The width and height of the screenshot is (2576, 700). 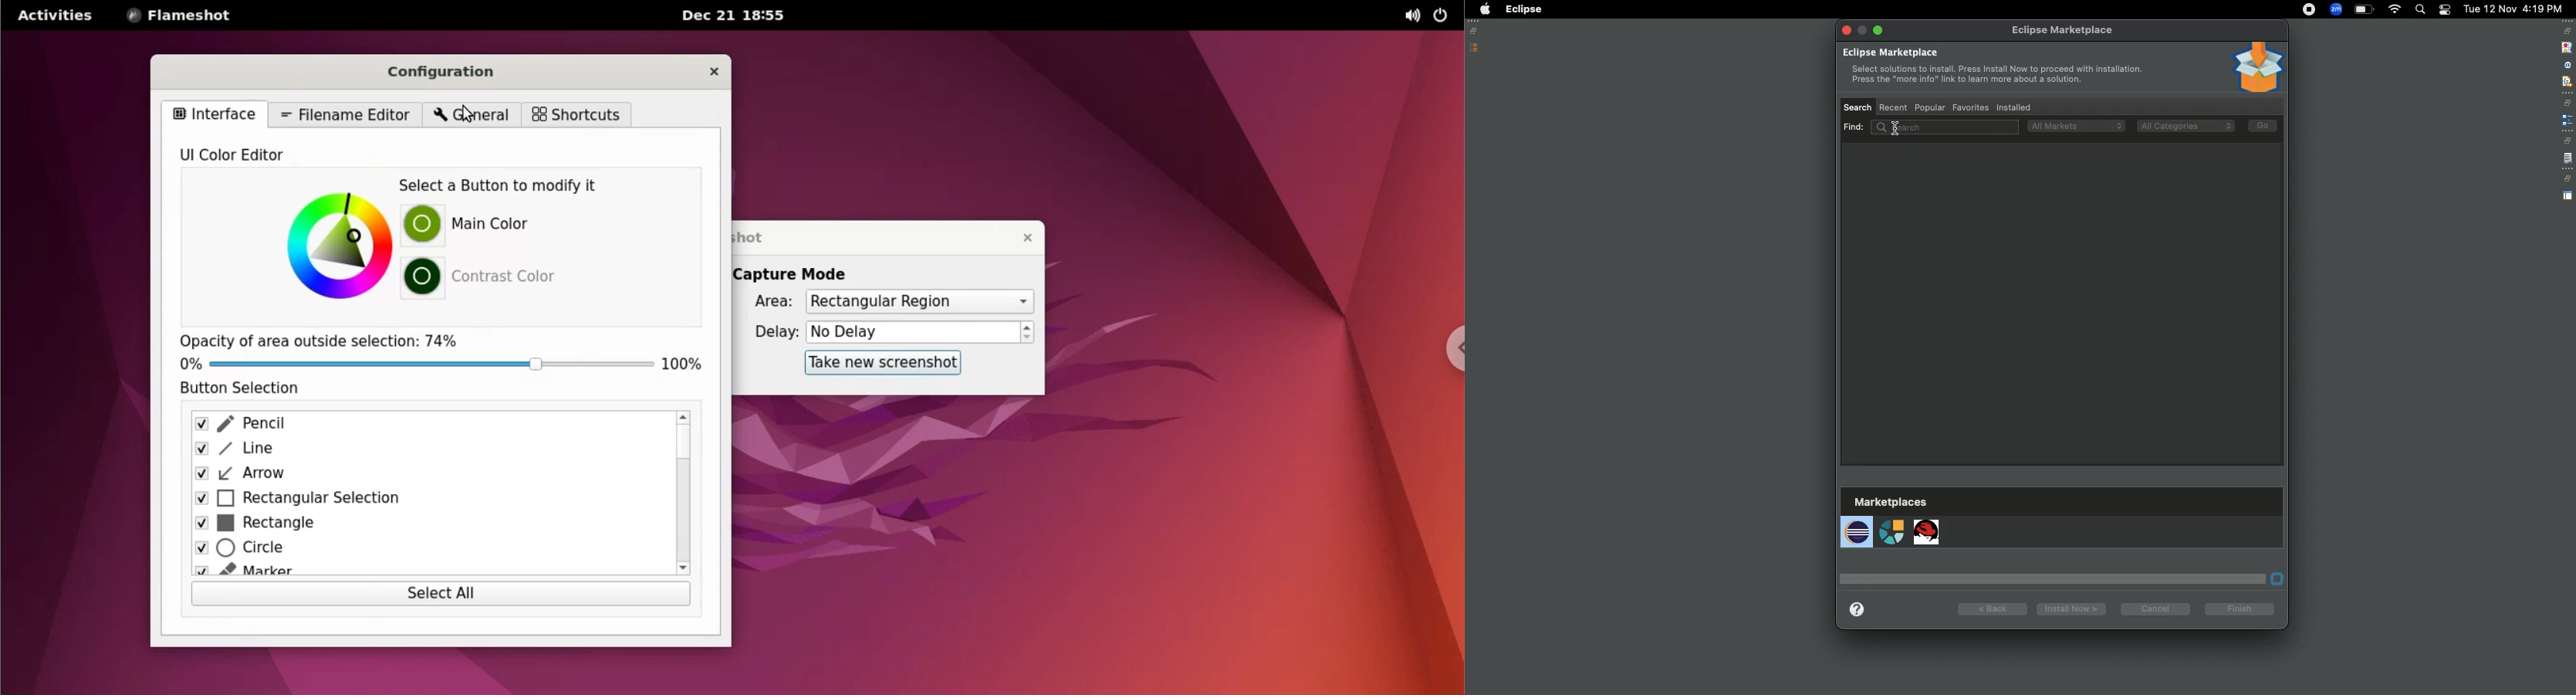 I want to click on circle, so click(x=417, y=552).